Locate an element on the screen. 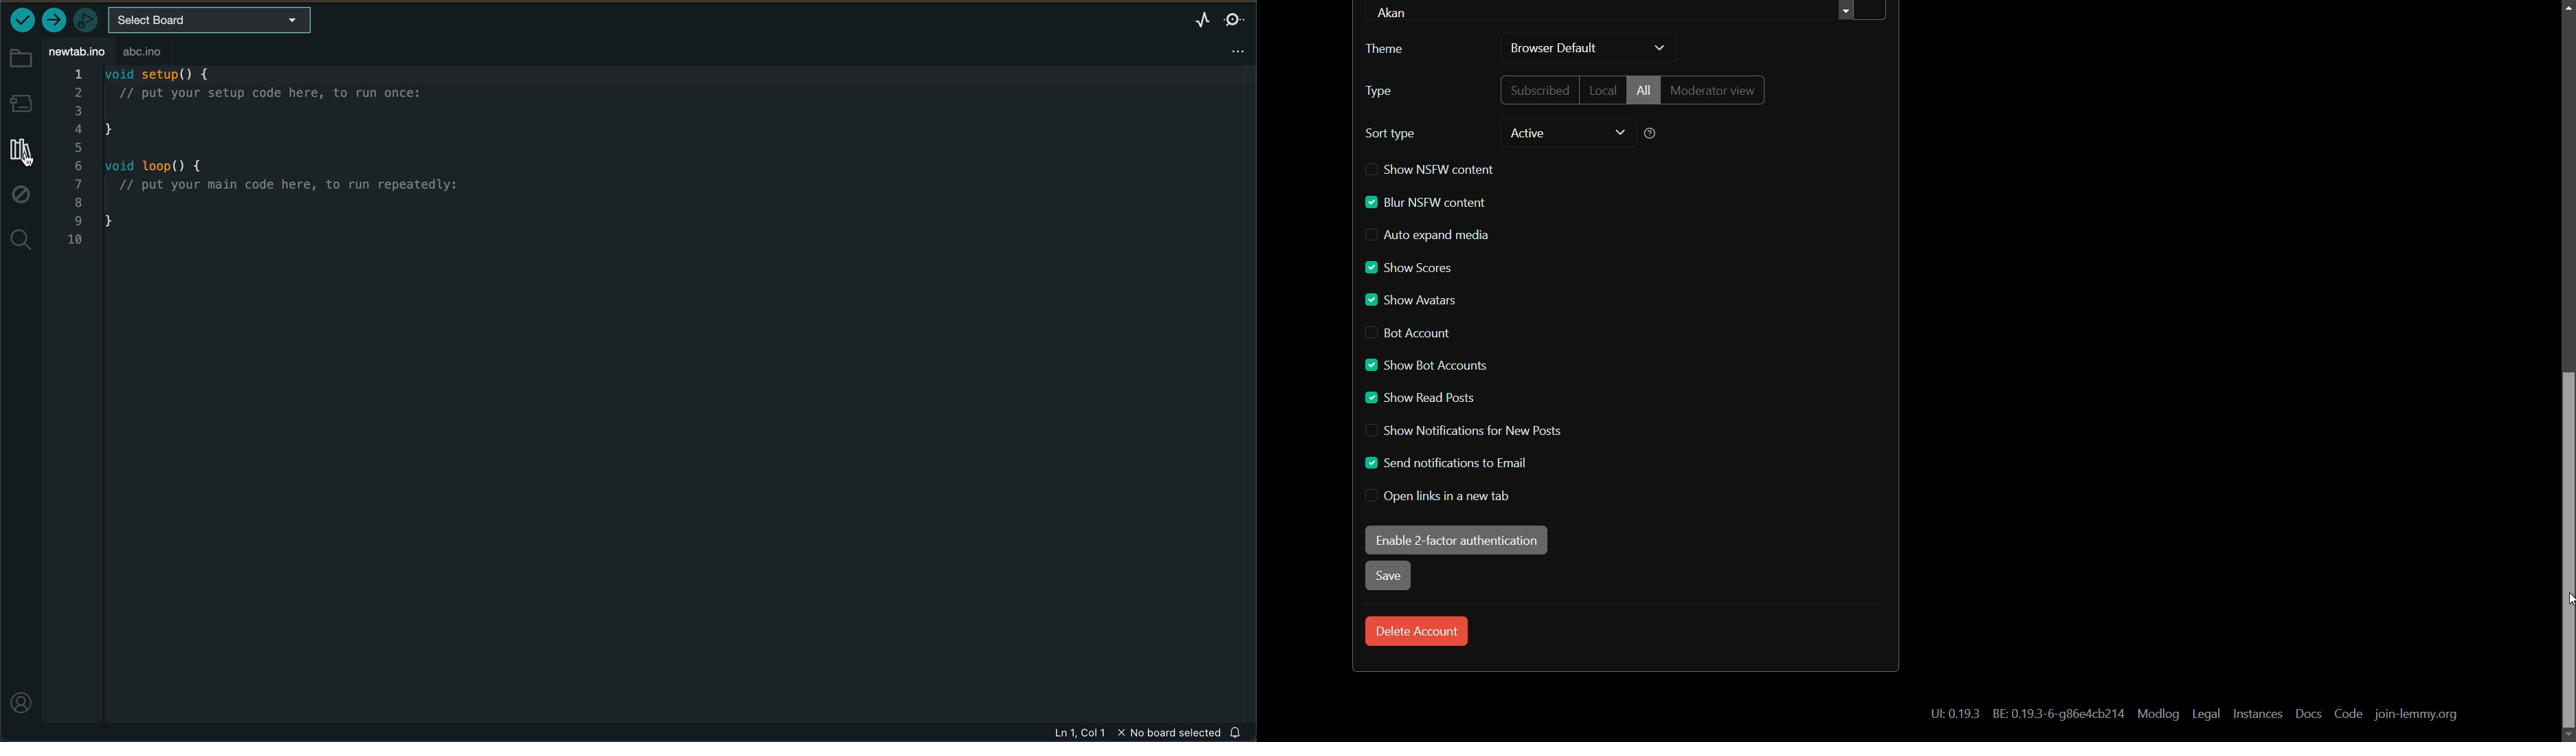  Akan is located at coordinates (1397, 13).